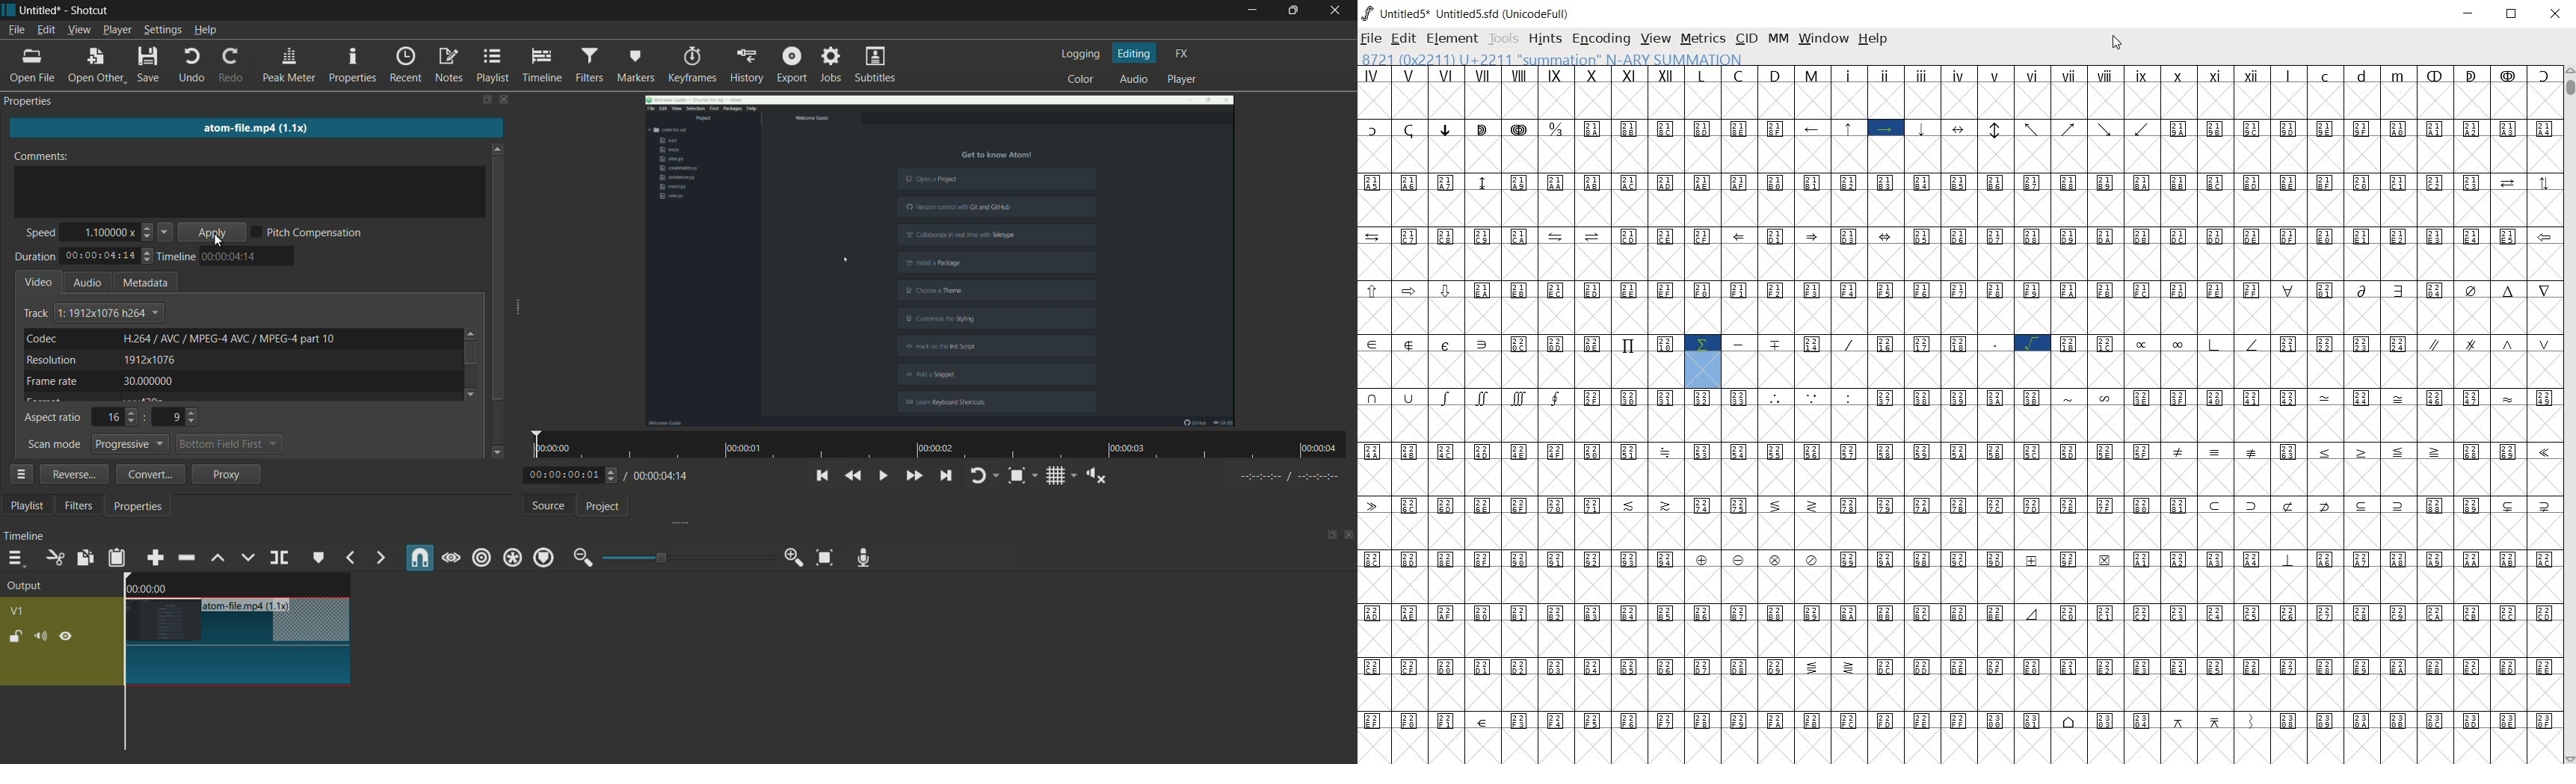  What do you see at coordinates (481, 560) in the screenshot?
I see `ripple` at bounding box center [481, 560].